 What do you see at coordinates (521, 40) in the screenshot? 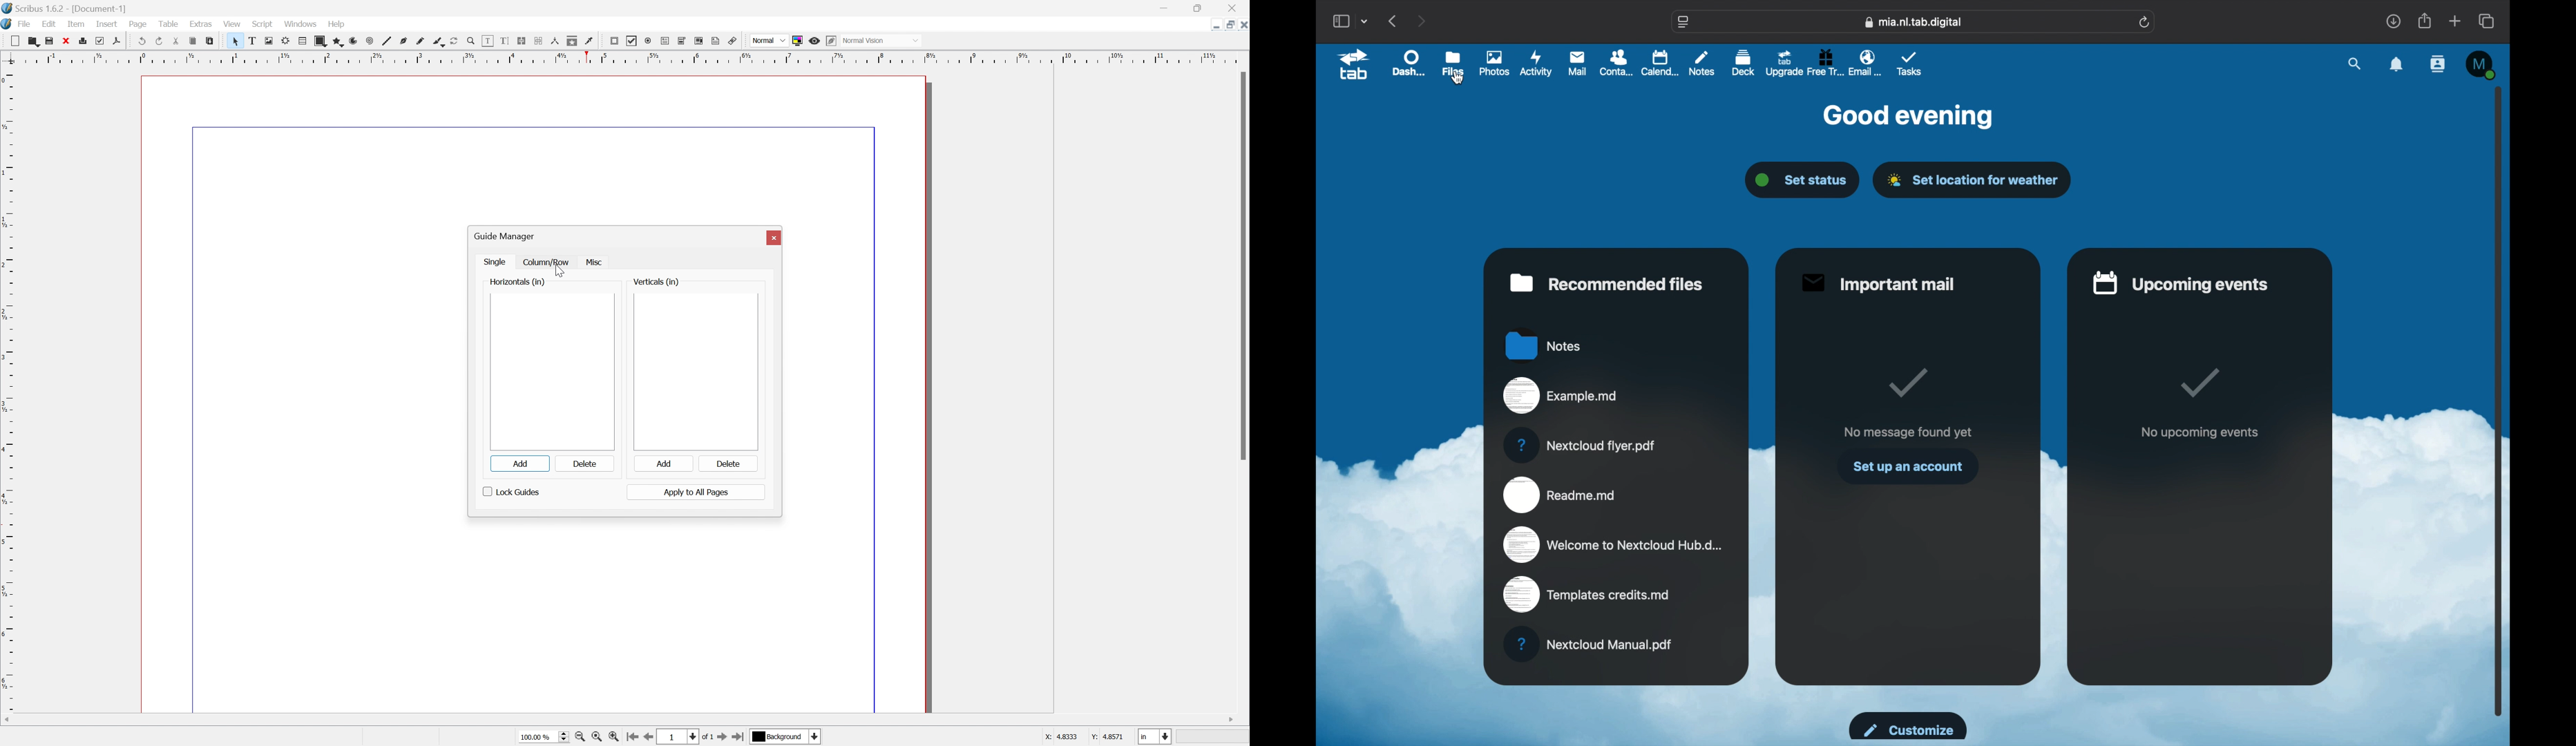
I see `link text frames` at bounding box center [521, 40].